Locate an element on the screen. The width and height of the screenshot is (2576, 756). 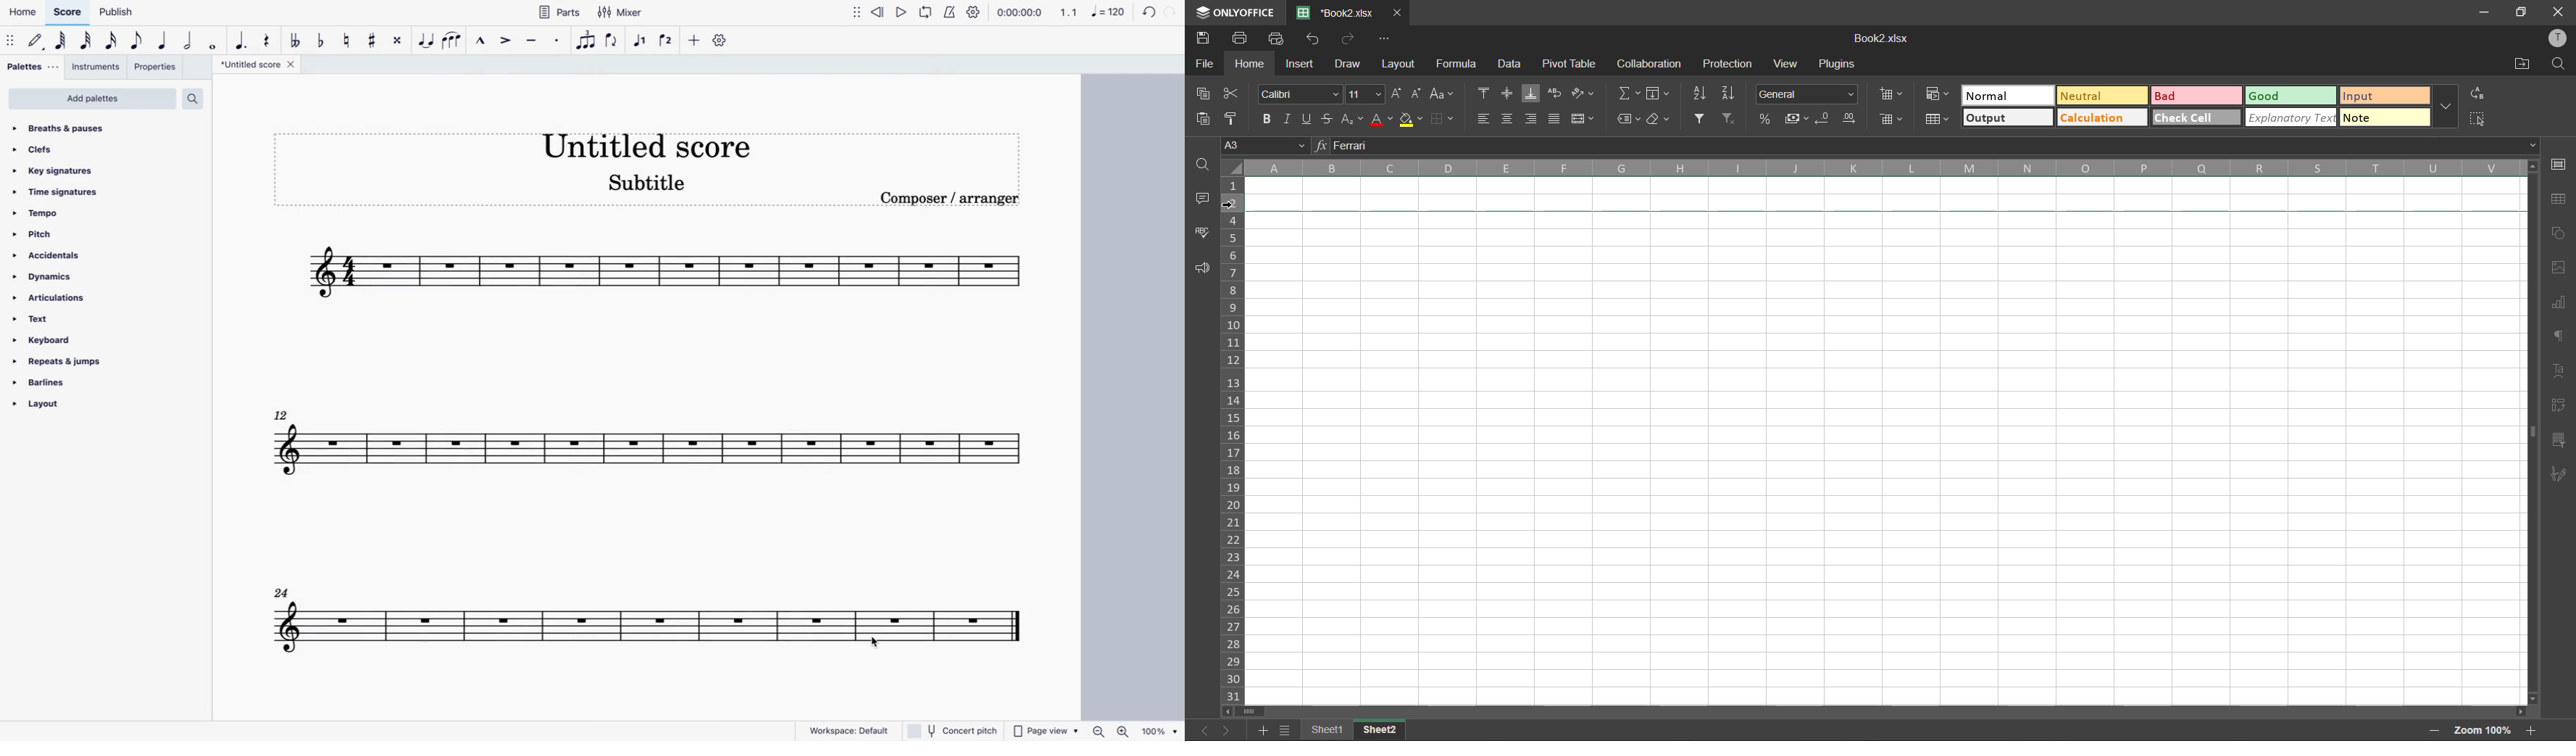
check cell is located at coordinates (2196, 117).